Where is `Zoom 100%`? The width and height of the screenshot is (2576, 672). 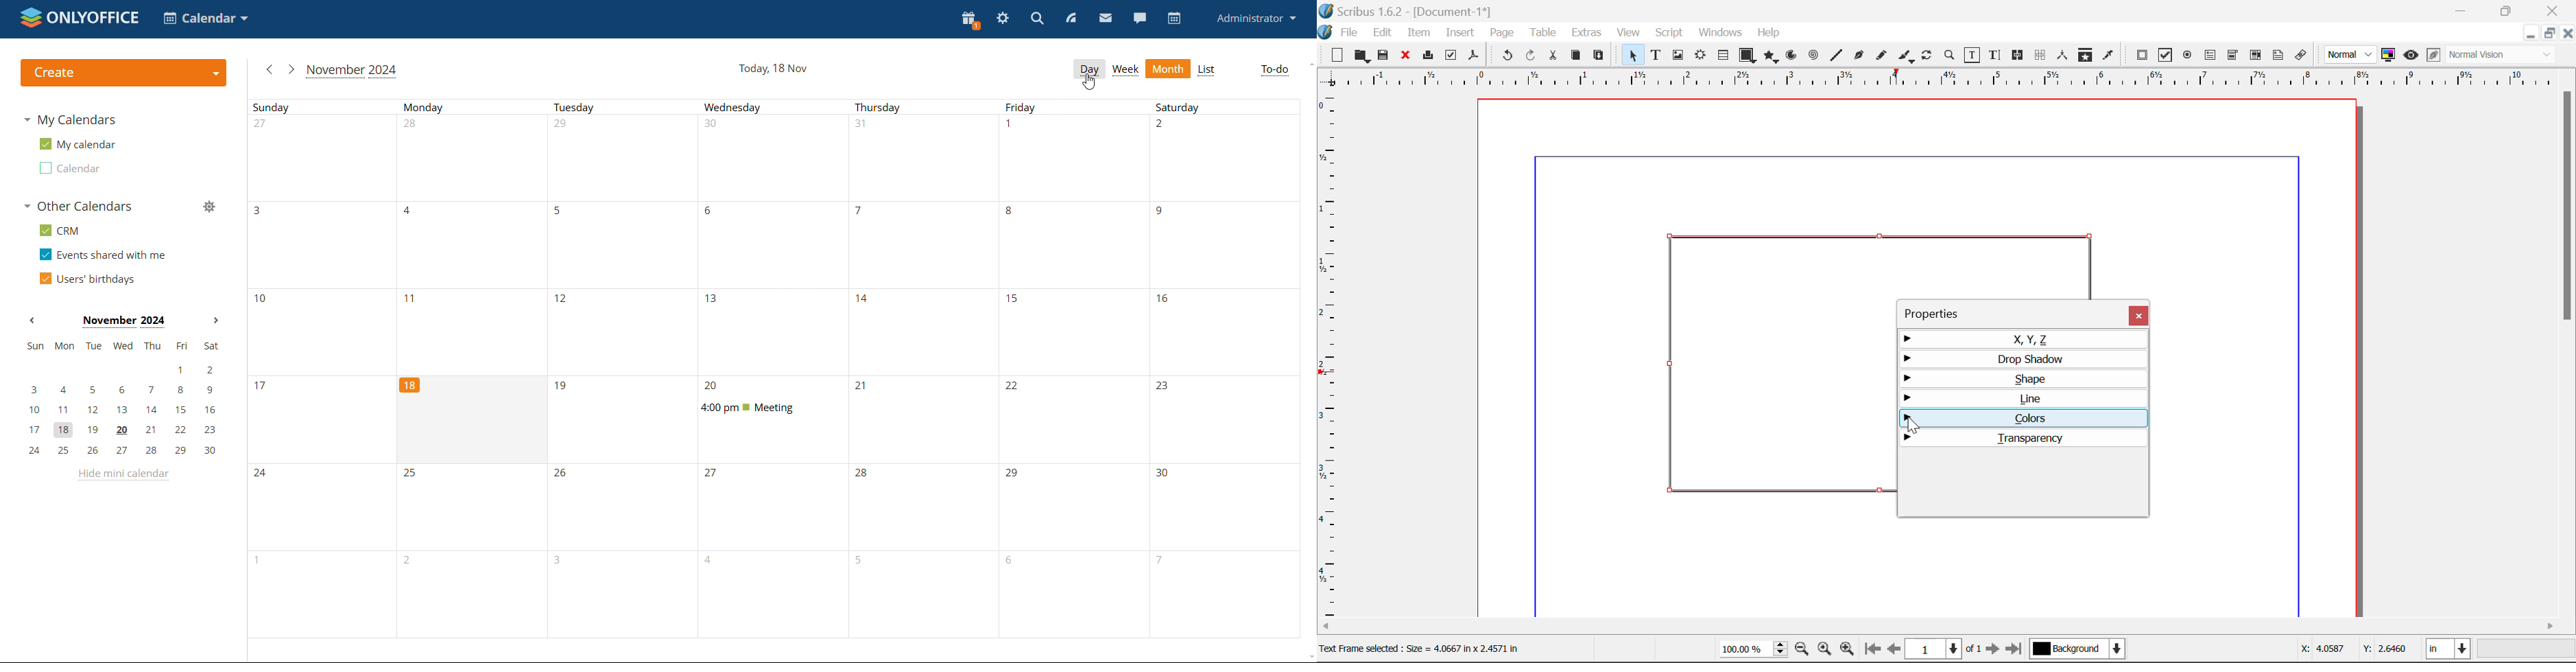 Zoom 100% is located at coordinates (1754, 650).